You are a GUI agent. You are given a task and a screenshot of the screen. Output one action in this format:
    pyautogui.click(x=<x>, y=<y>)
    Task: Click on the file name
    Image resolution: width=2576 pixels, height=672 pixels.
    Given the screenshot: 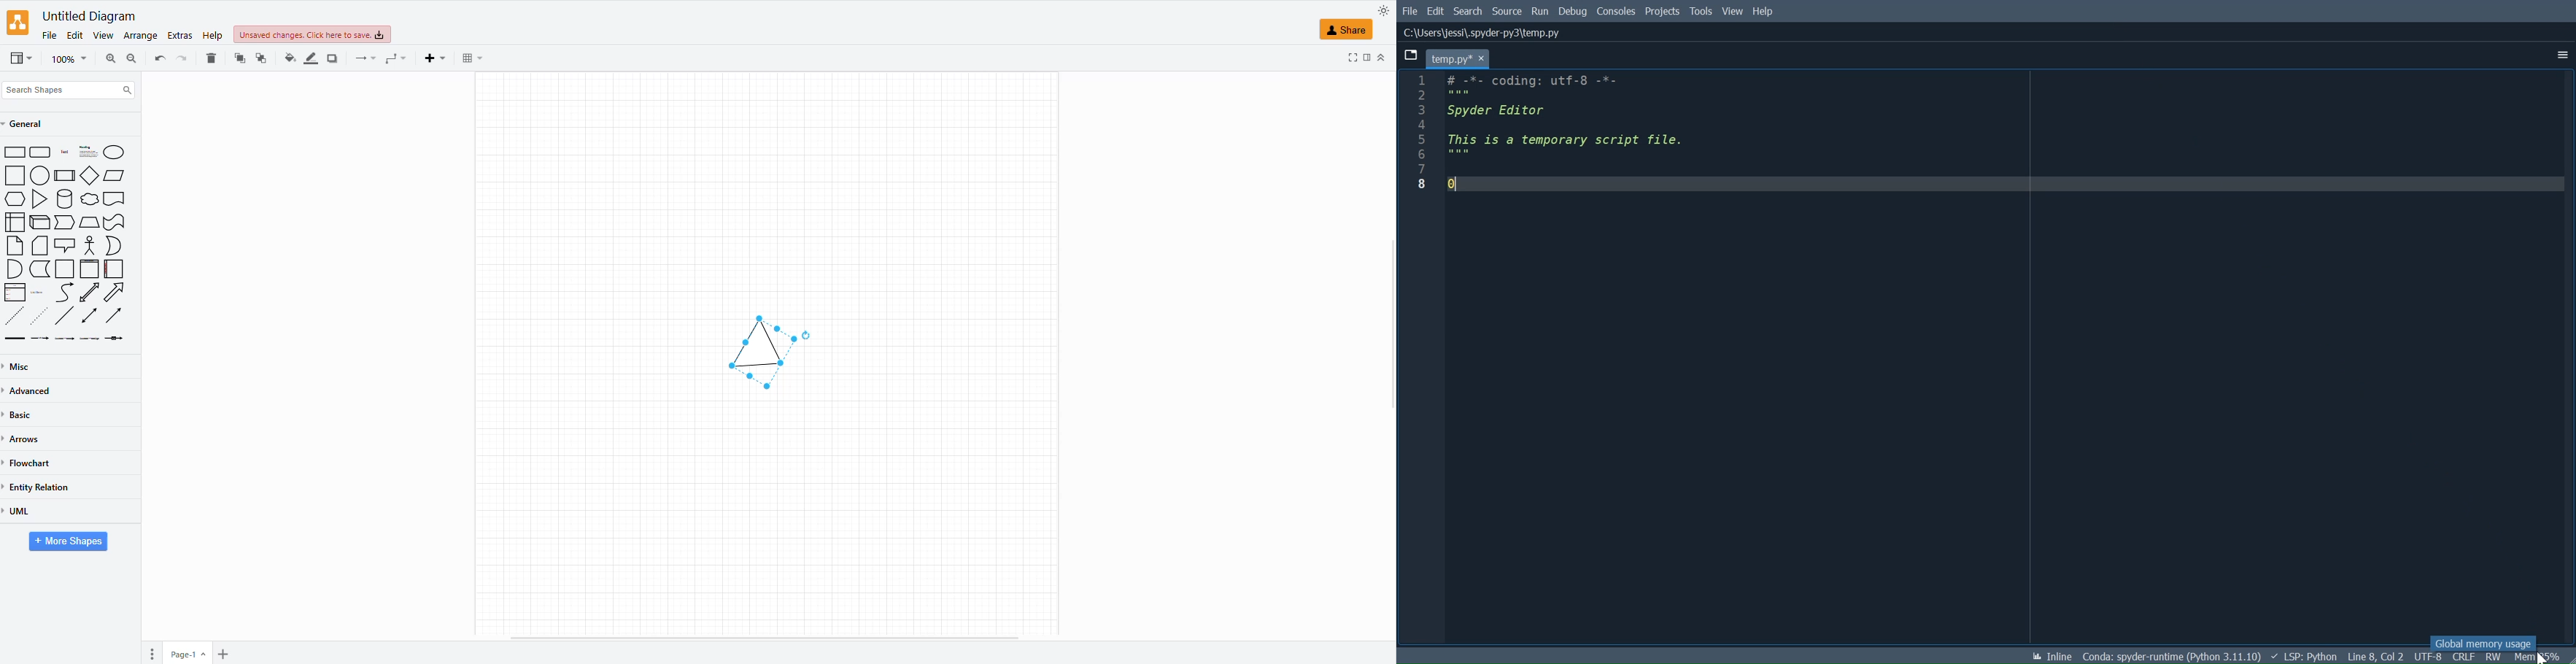 What is the action you would take?
    pyautogui.click(x=86, y=15)
    